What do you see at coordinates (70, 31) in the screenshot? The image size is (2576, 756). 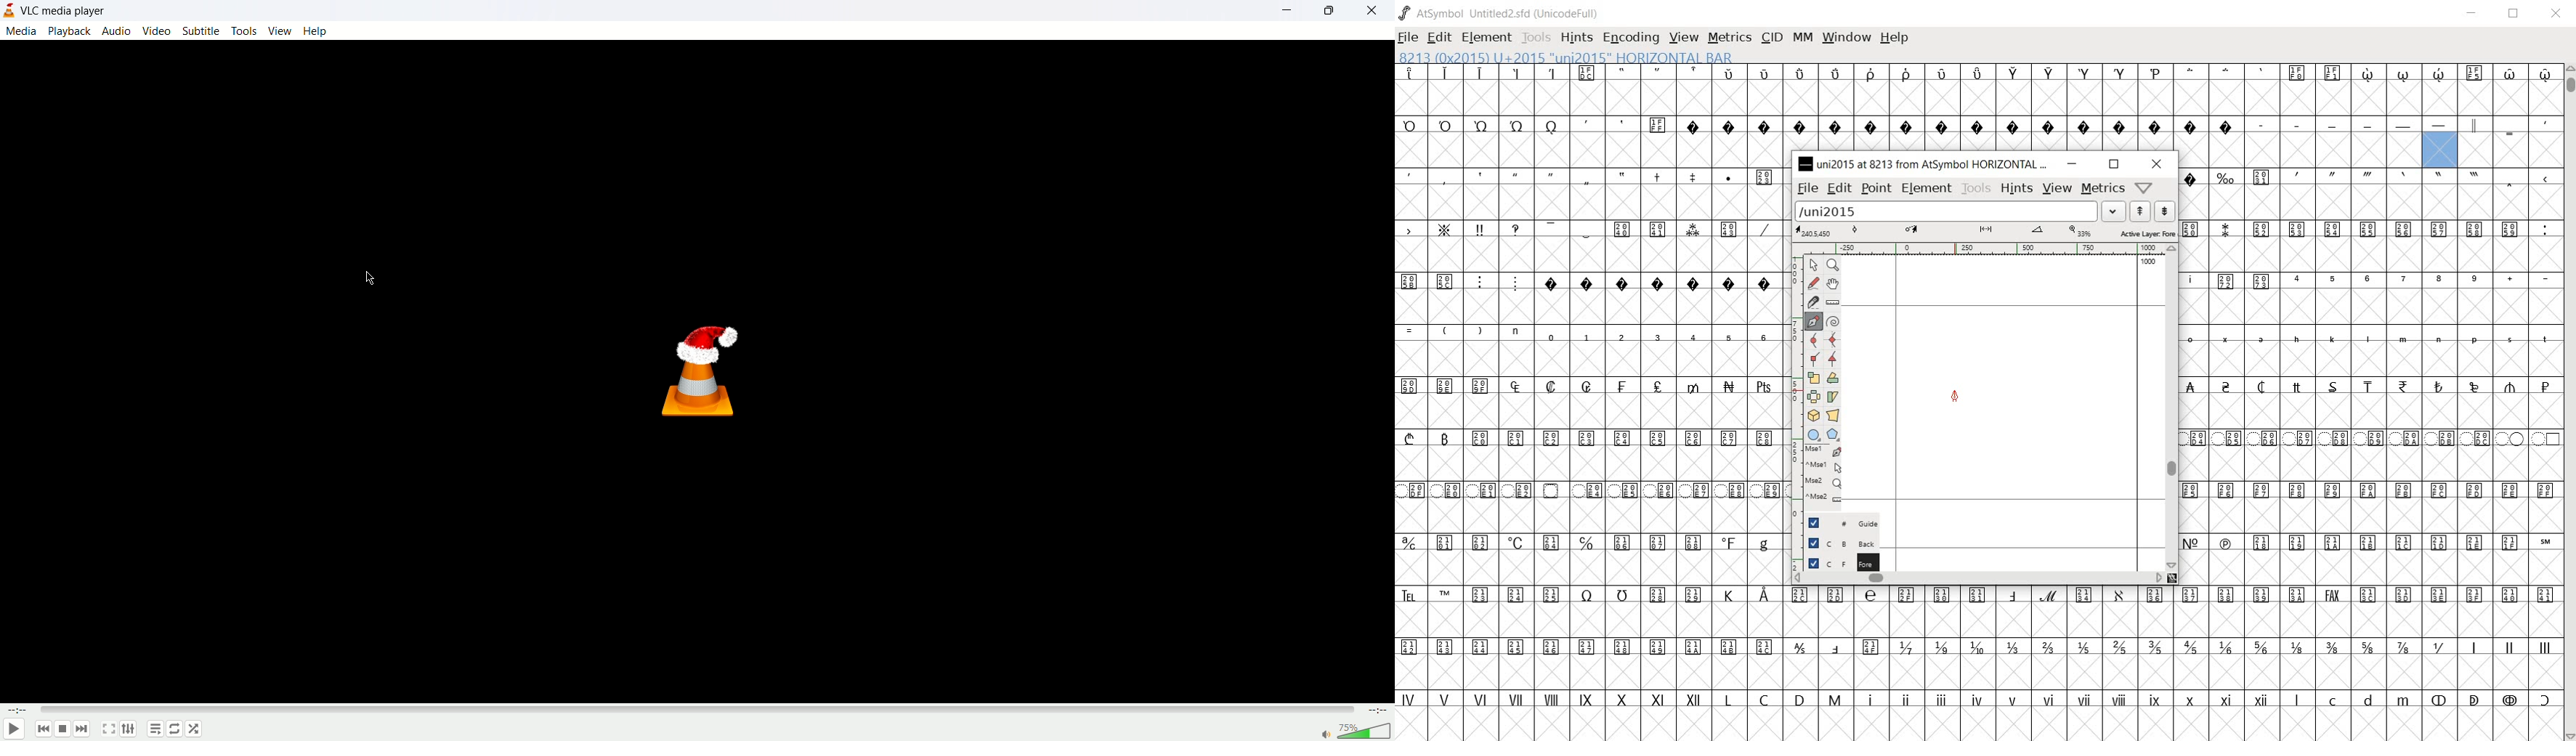 I see `playback` at bounding box center [70, 31].